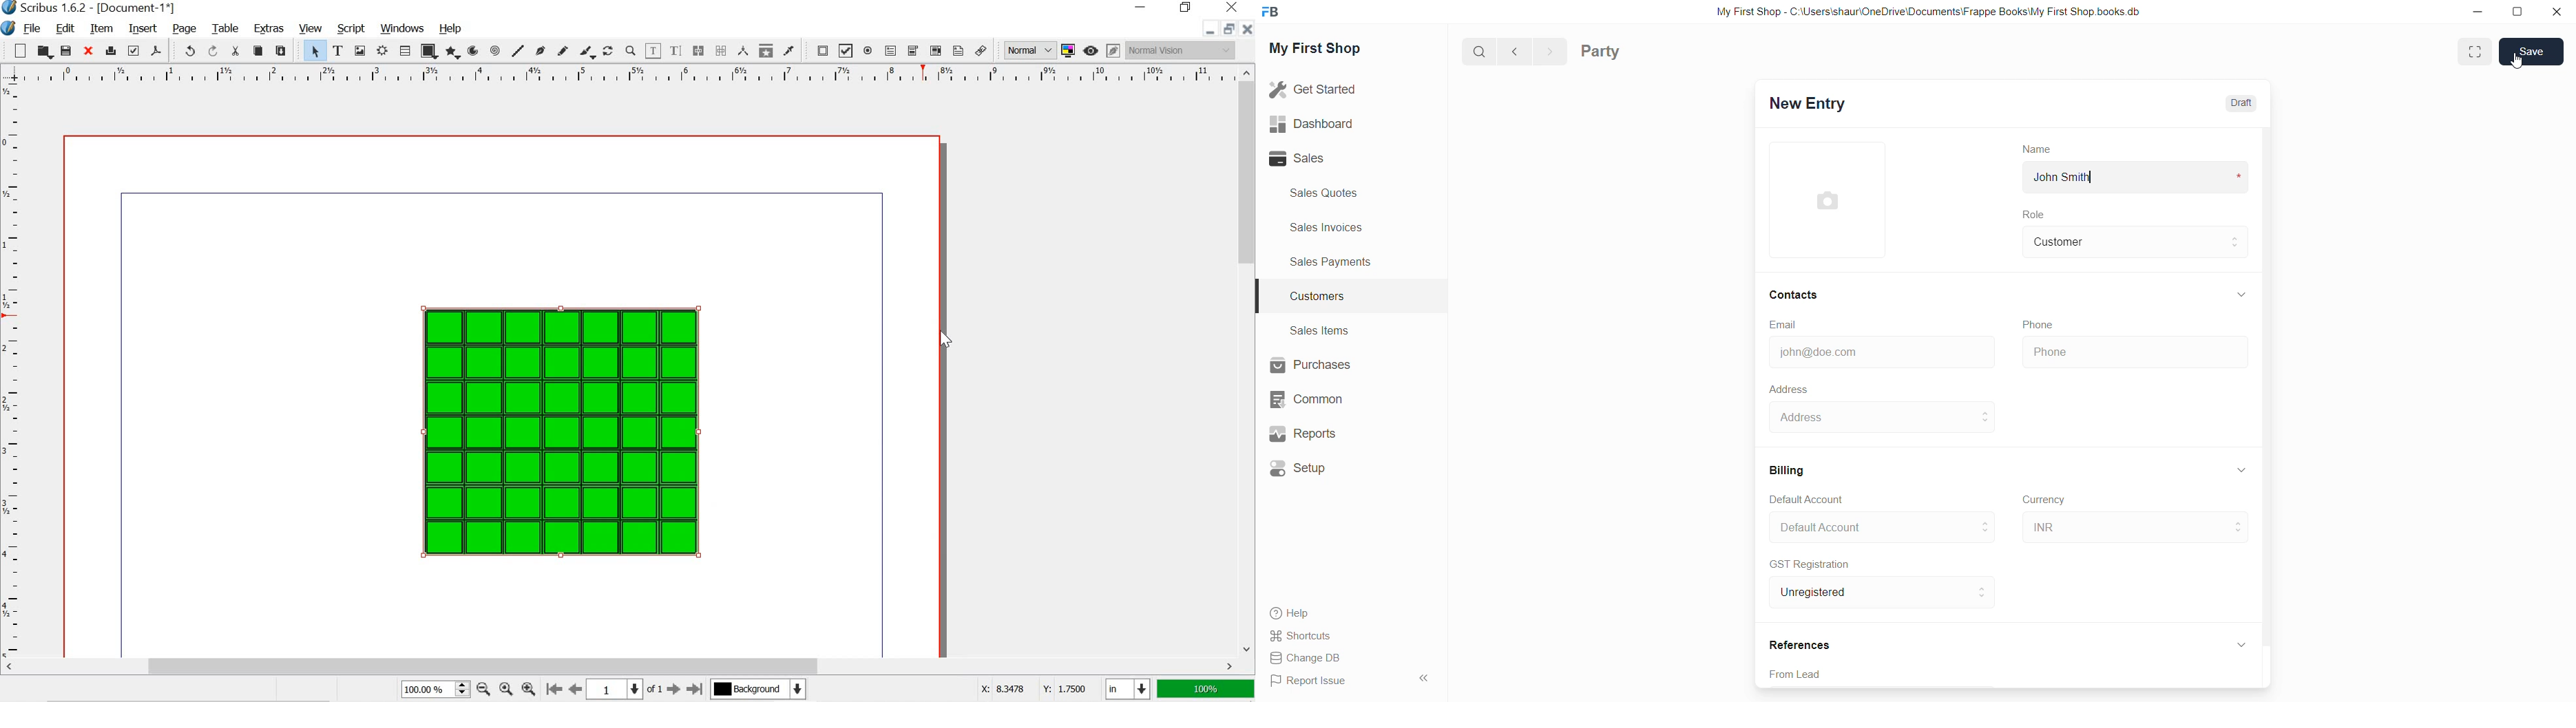 The image size is (2576, 728). I want to click on hide references, so click(2242, 644).